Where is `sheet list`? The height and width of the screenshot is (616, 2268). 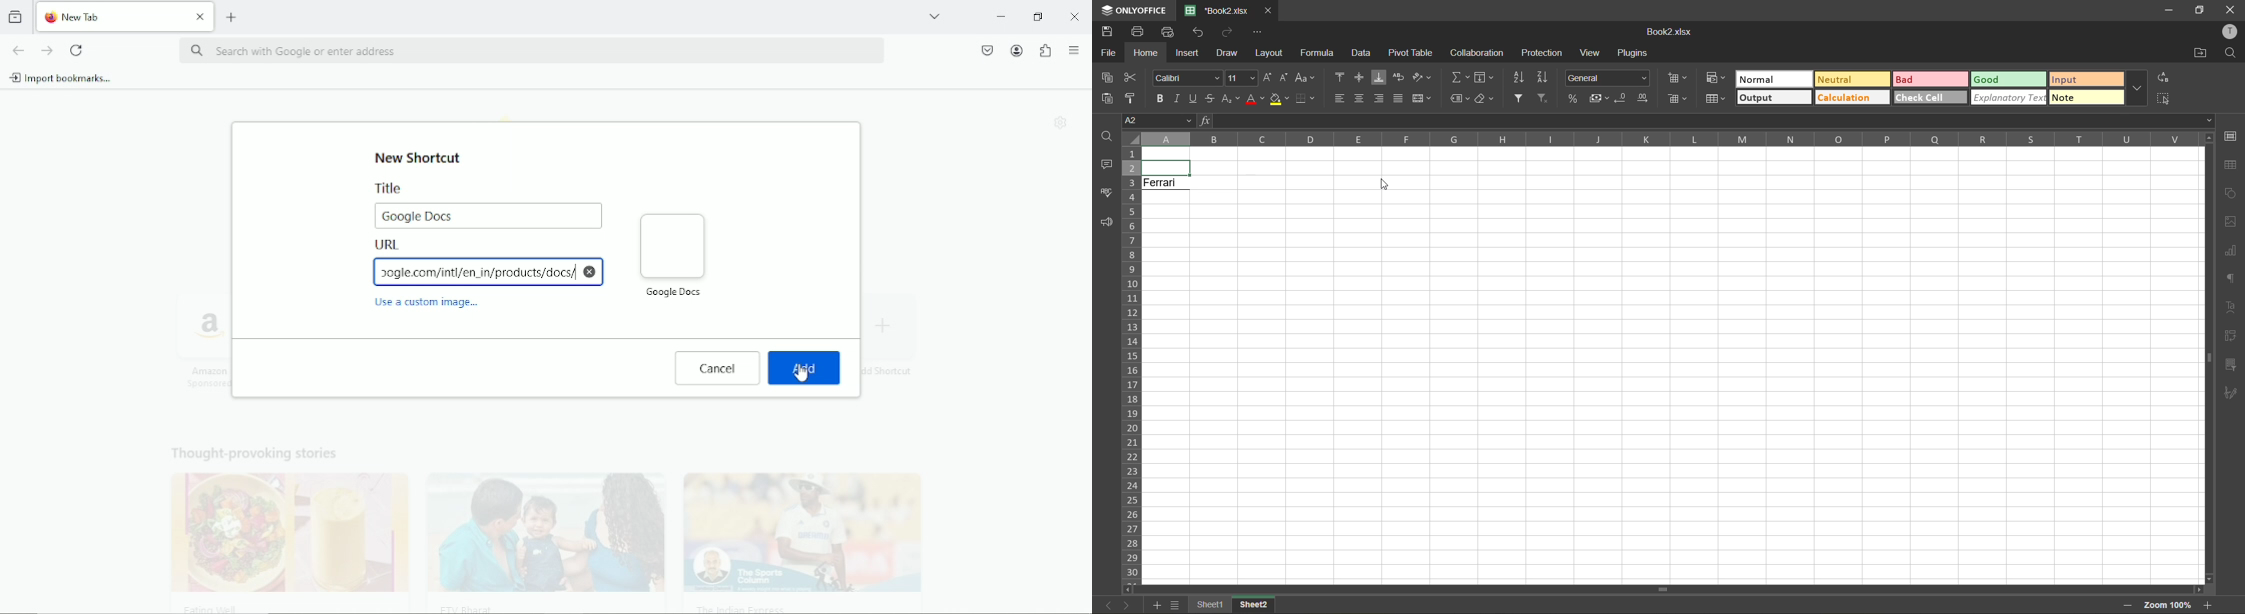
sheet list is located at coordinates (1174, 605).